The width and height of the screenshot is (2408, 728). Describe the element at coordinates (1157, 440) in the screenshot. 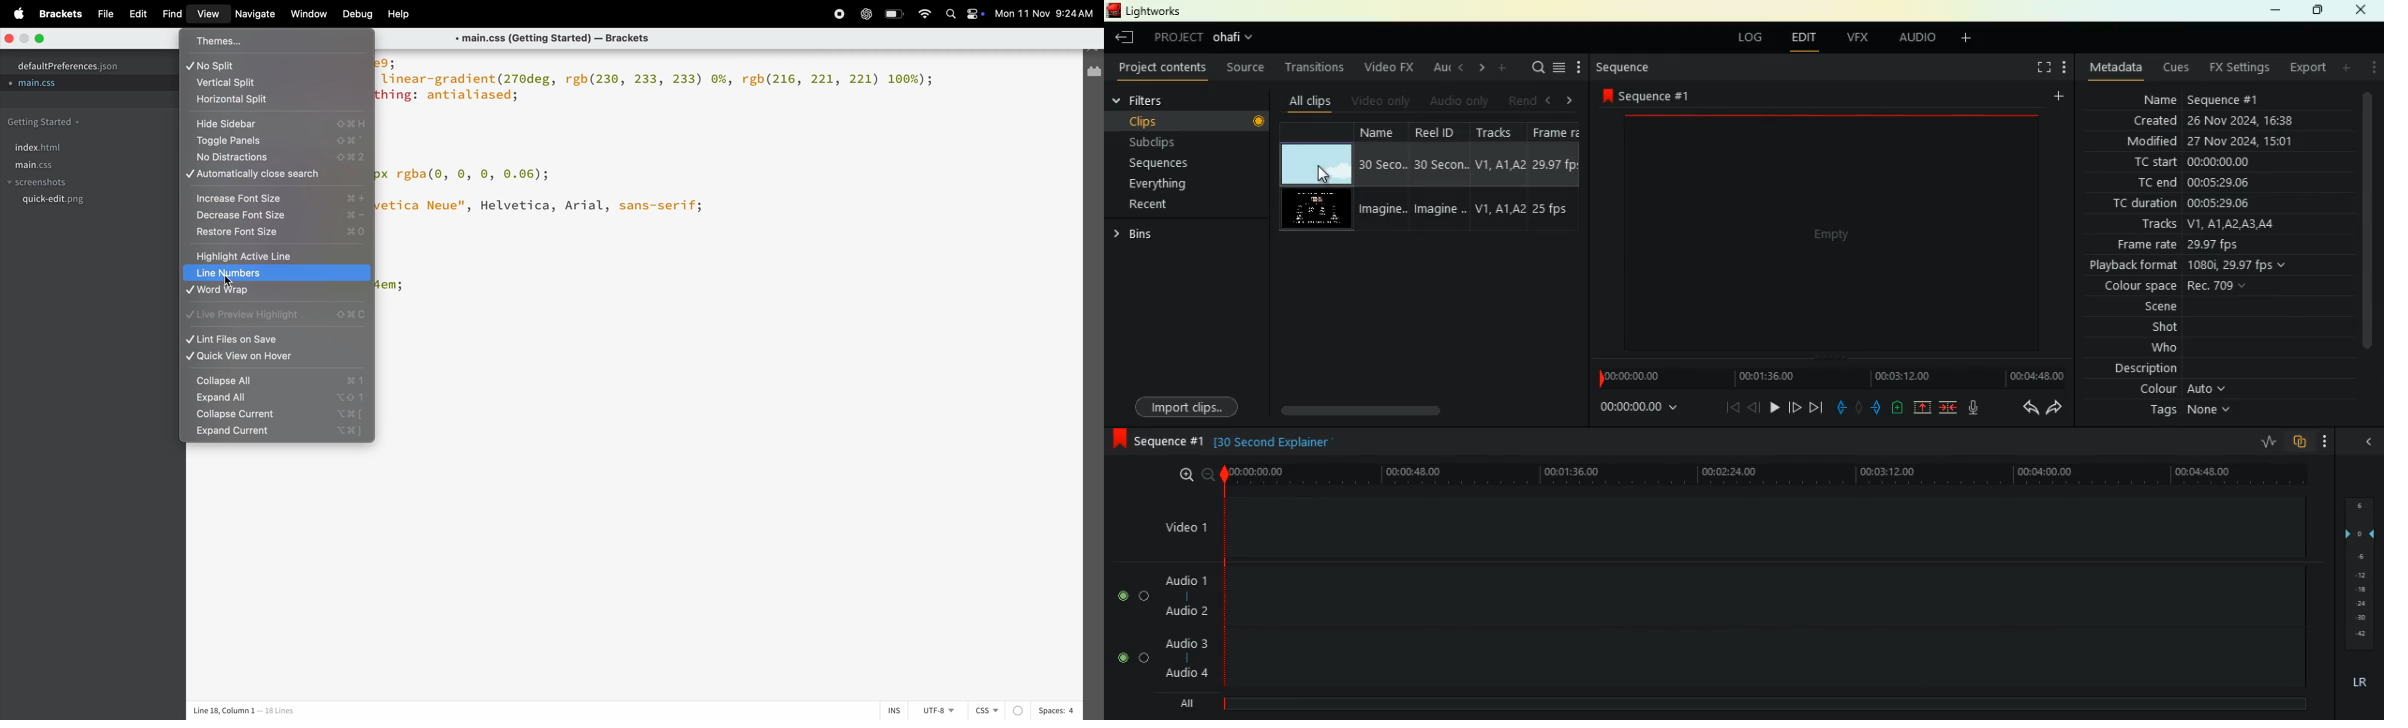

I see `sequence` at that location.